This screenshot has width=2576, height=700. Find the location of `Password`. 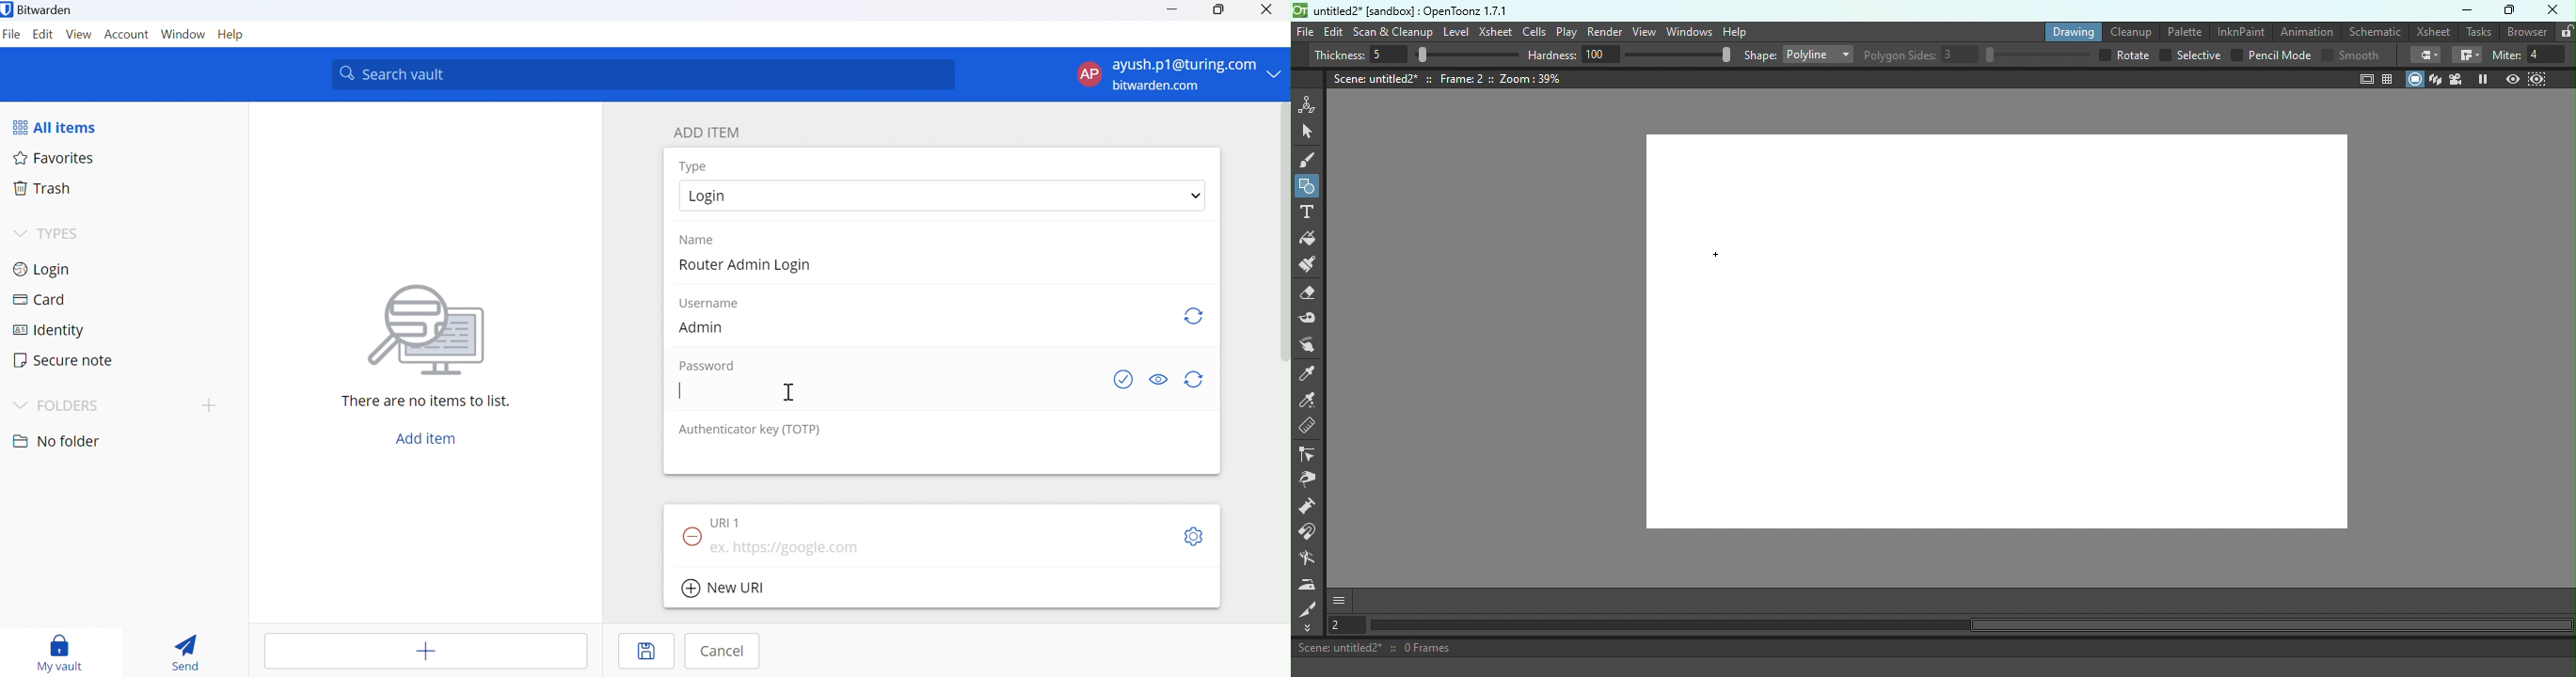

Password is located at coordinates (705, 365).